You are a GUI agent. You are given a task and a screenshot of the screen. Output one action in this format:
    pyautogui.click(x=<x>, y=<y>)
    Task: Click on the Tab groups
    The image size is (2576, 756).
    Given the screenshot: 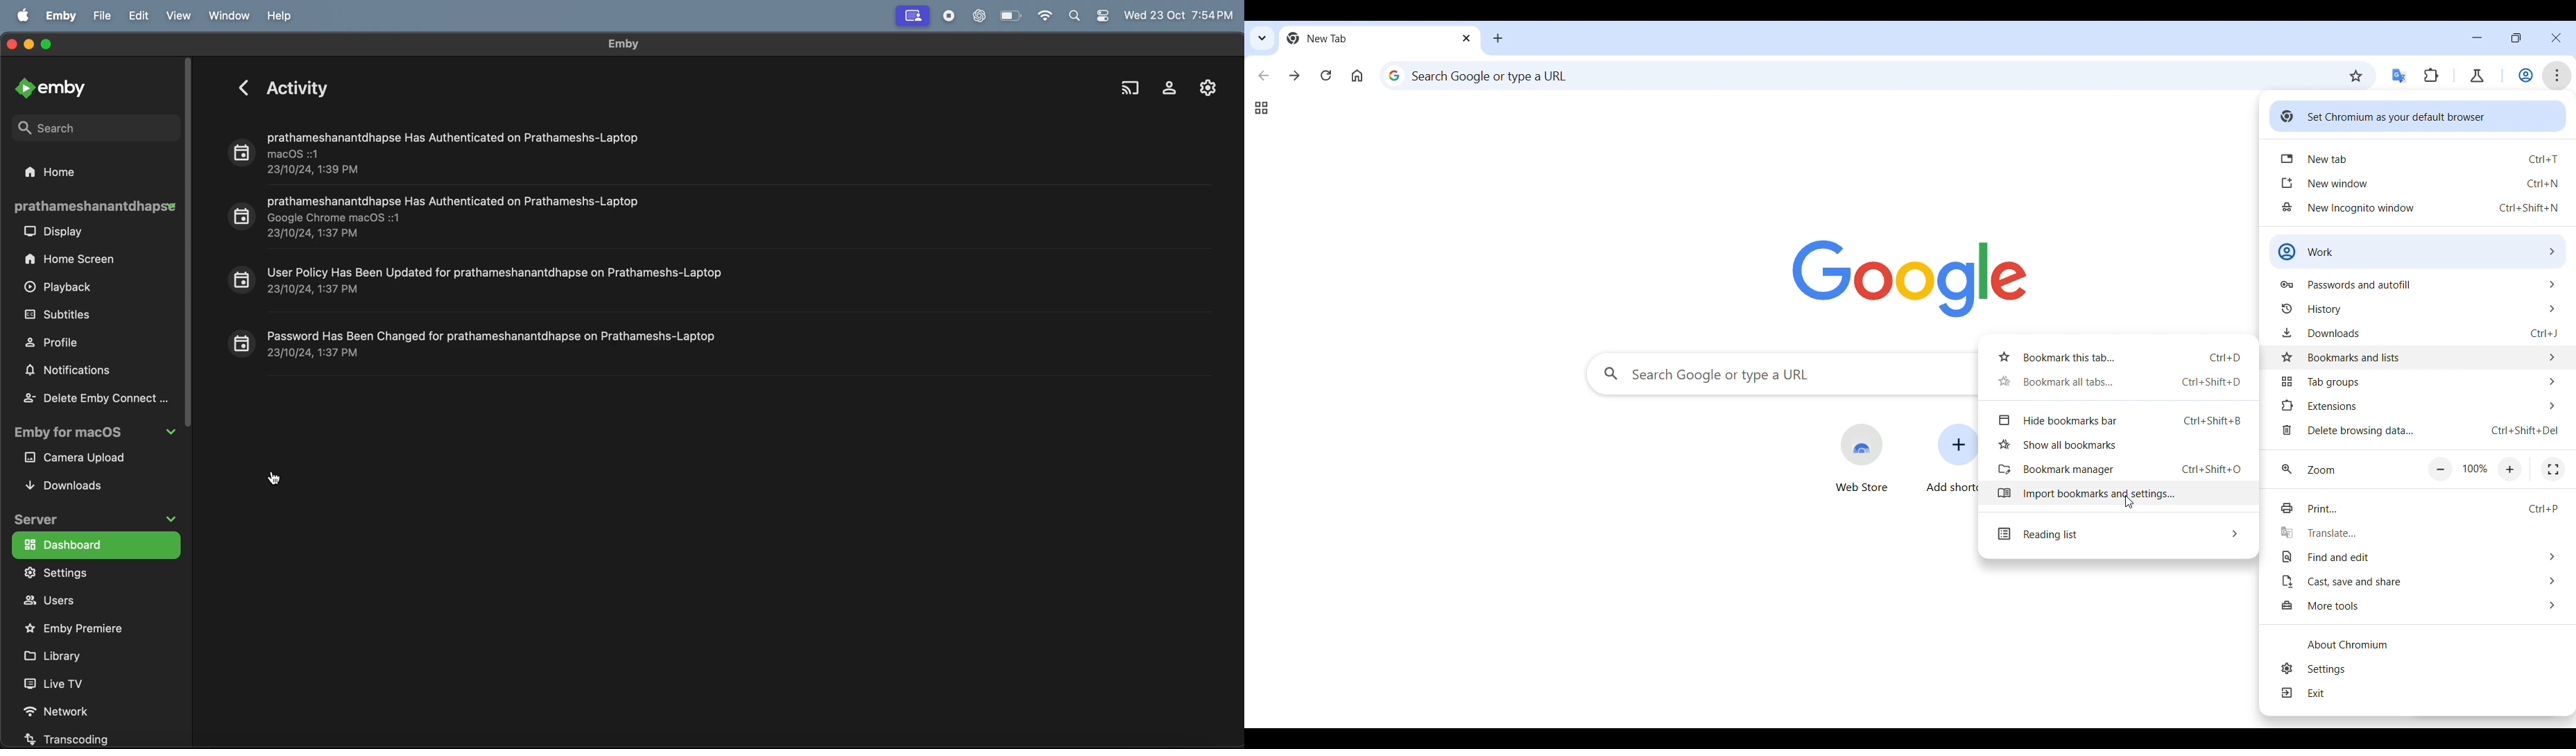 What is the action you would take?
    pyautogui.click(x=2420, y=384)
    